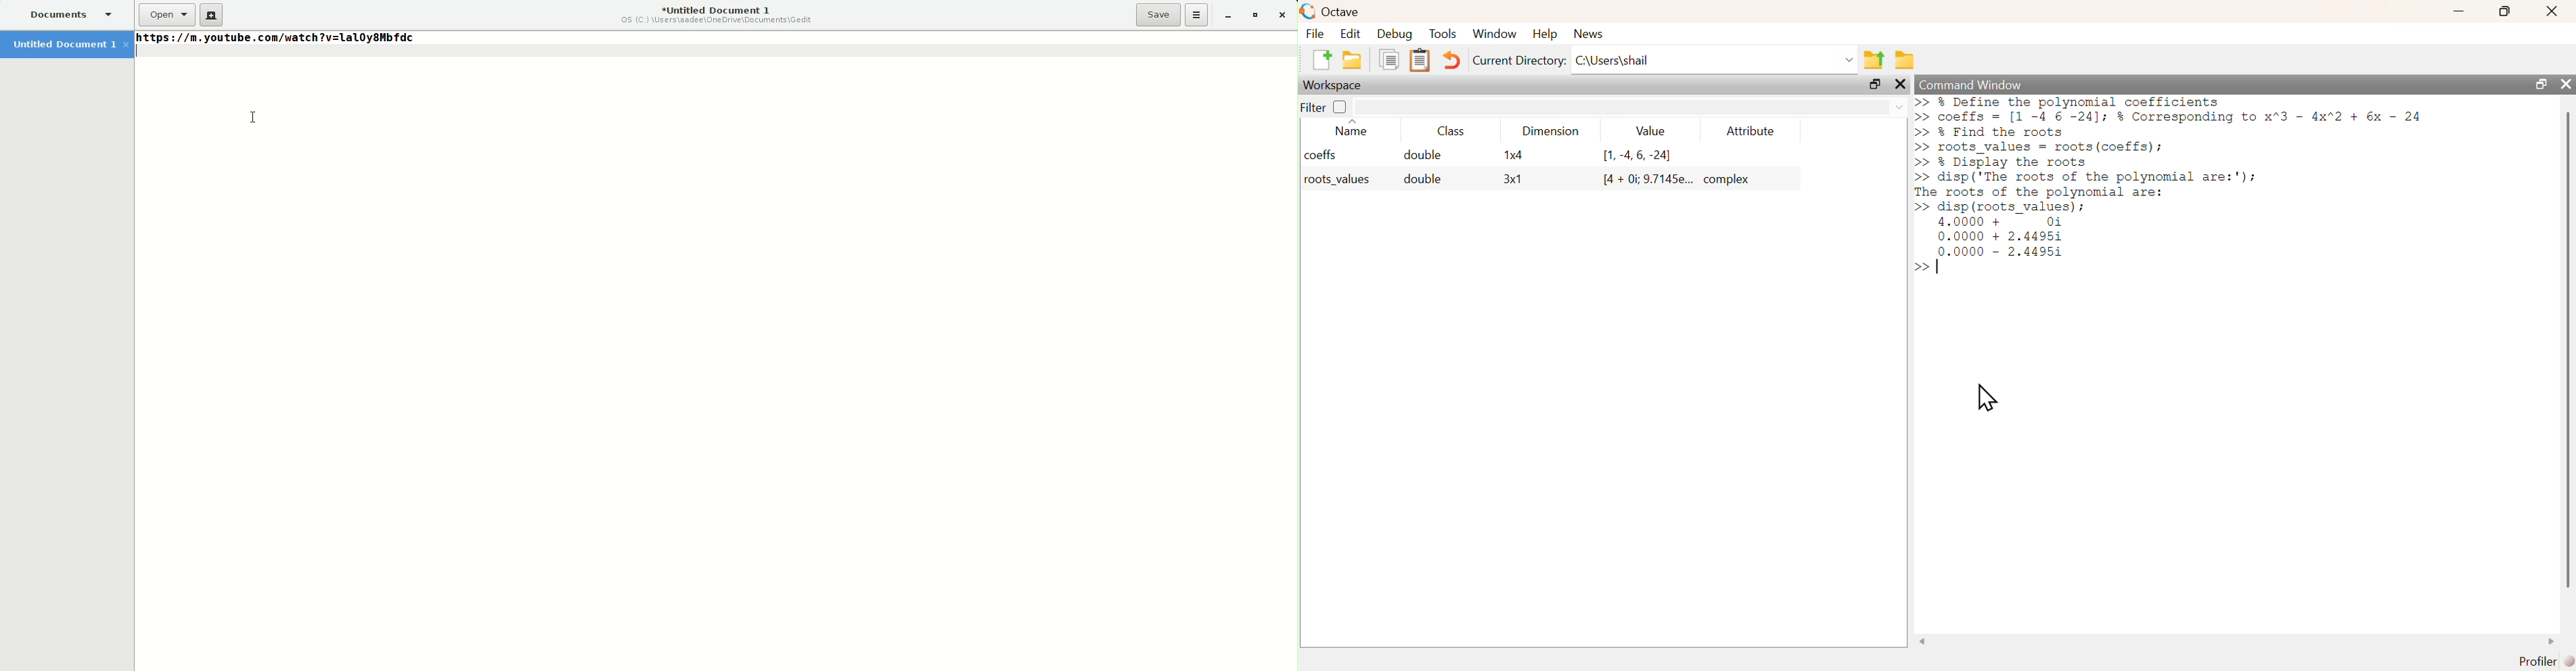 The height and width of the screenshot is (672, 2576). I want to click on dropdown, so click(1847, 59).